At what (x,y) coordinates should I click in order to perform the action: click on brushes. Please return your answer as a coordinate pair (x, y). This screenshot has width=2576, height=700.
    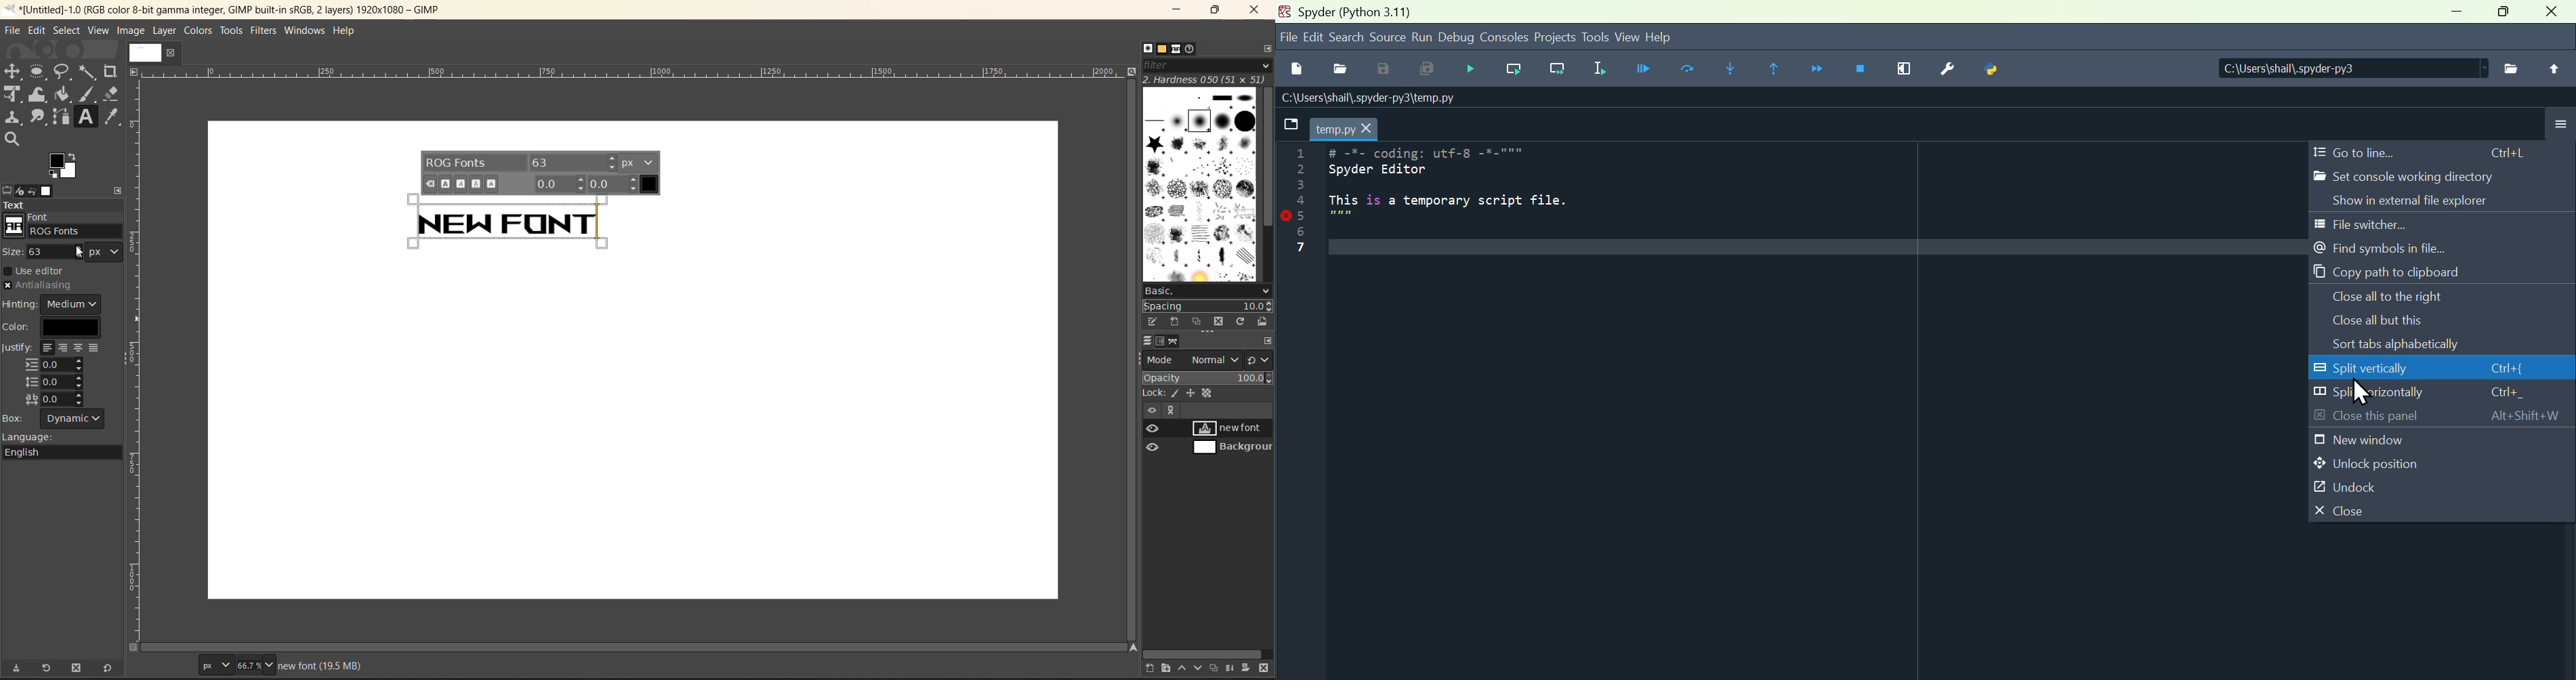
    Looking at the image, I should click on (1148, 48).